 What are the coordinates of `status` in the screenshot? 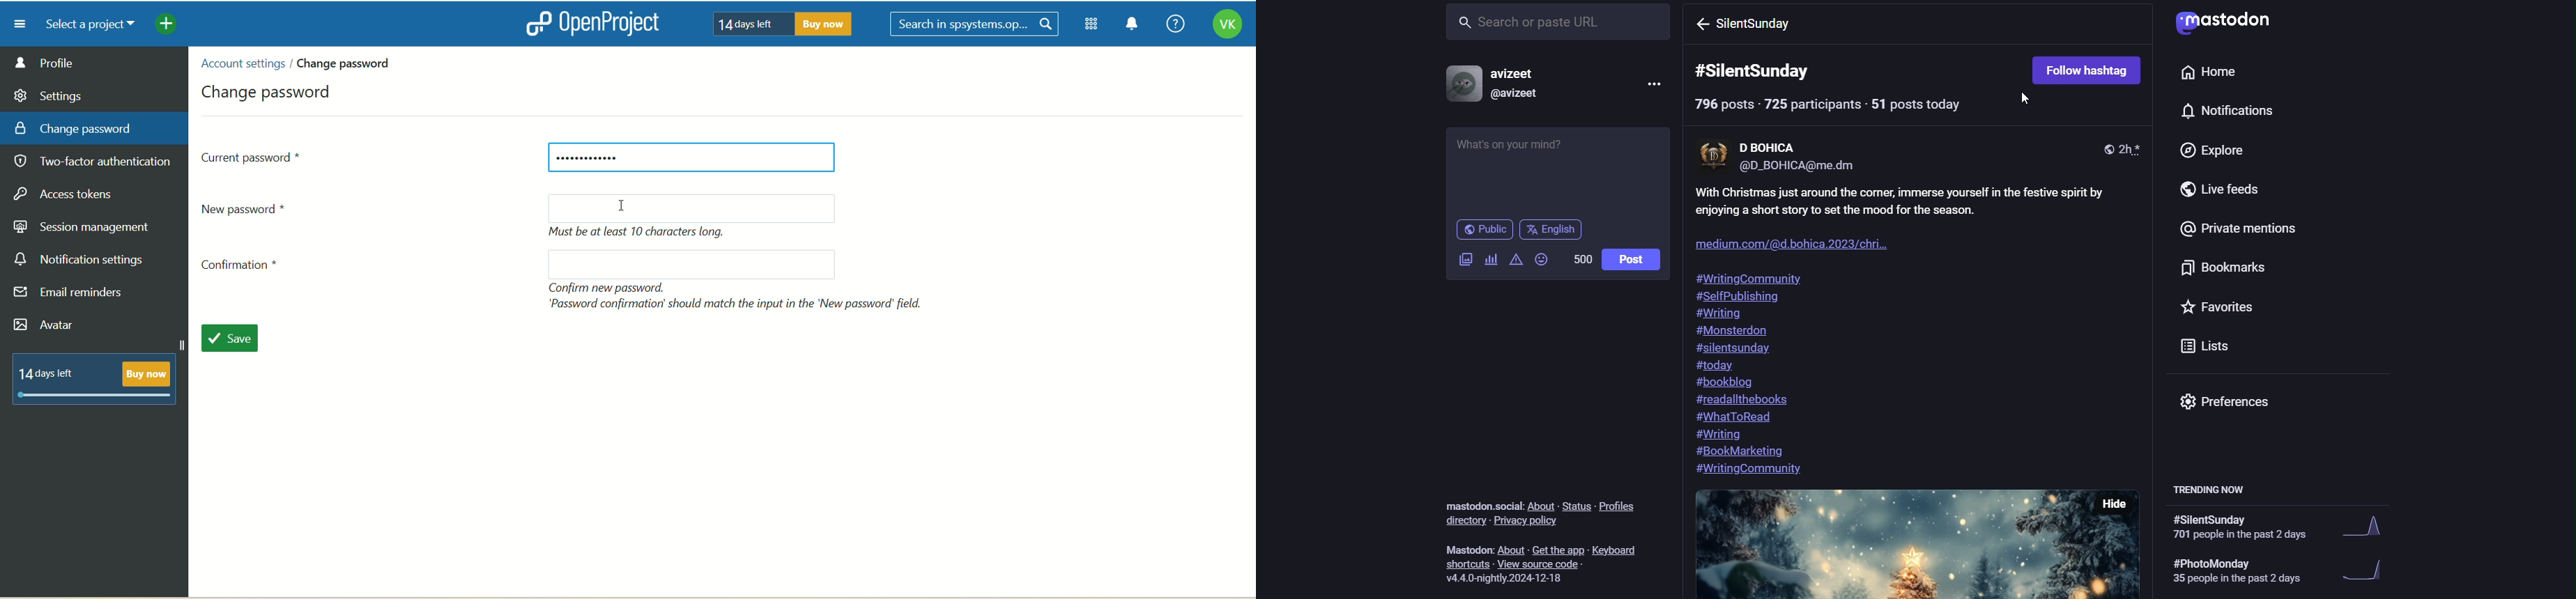 It's located at (1574, 501).